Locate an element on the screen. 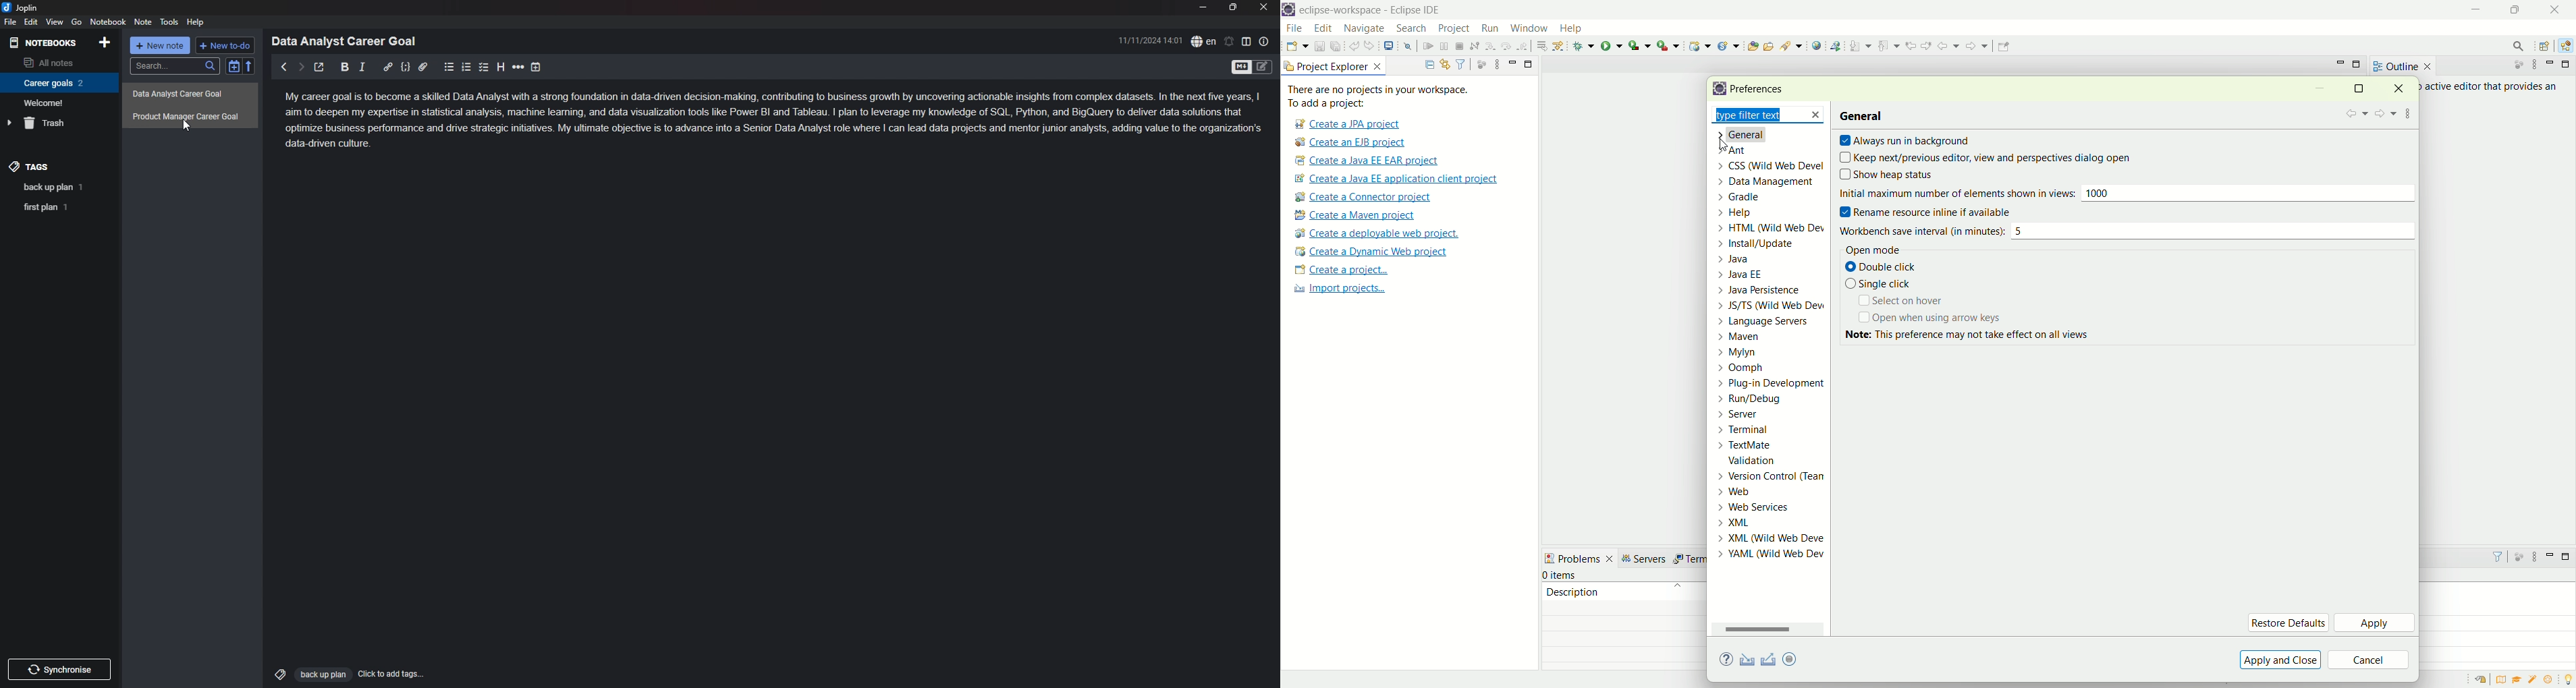  set alarm is located at coordinates (1230, 41).